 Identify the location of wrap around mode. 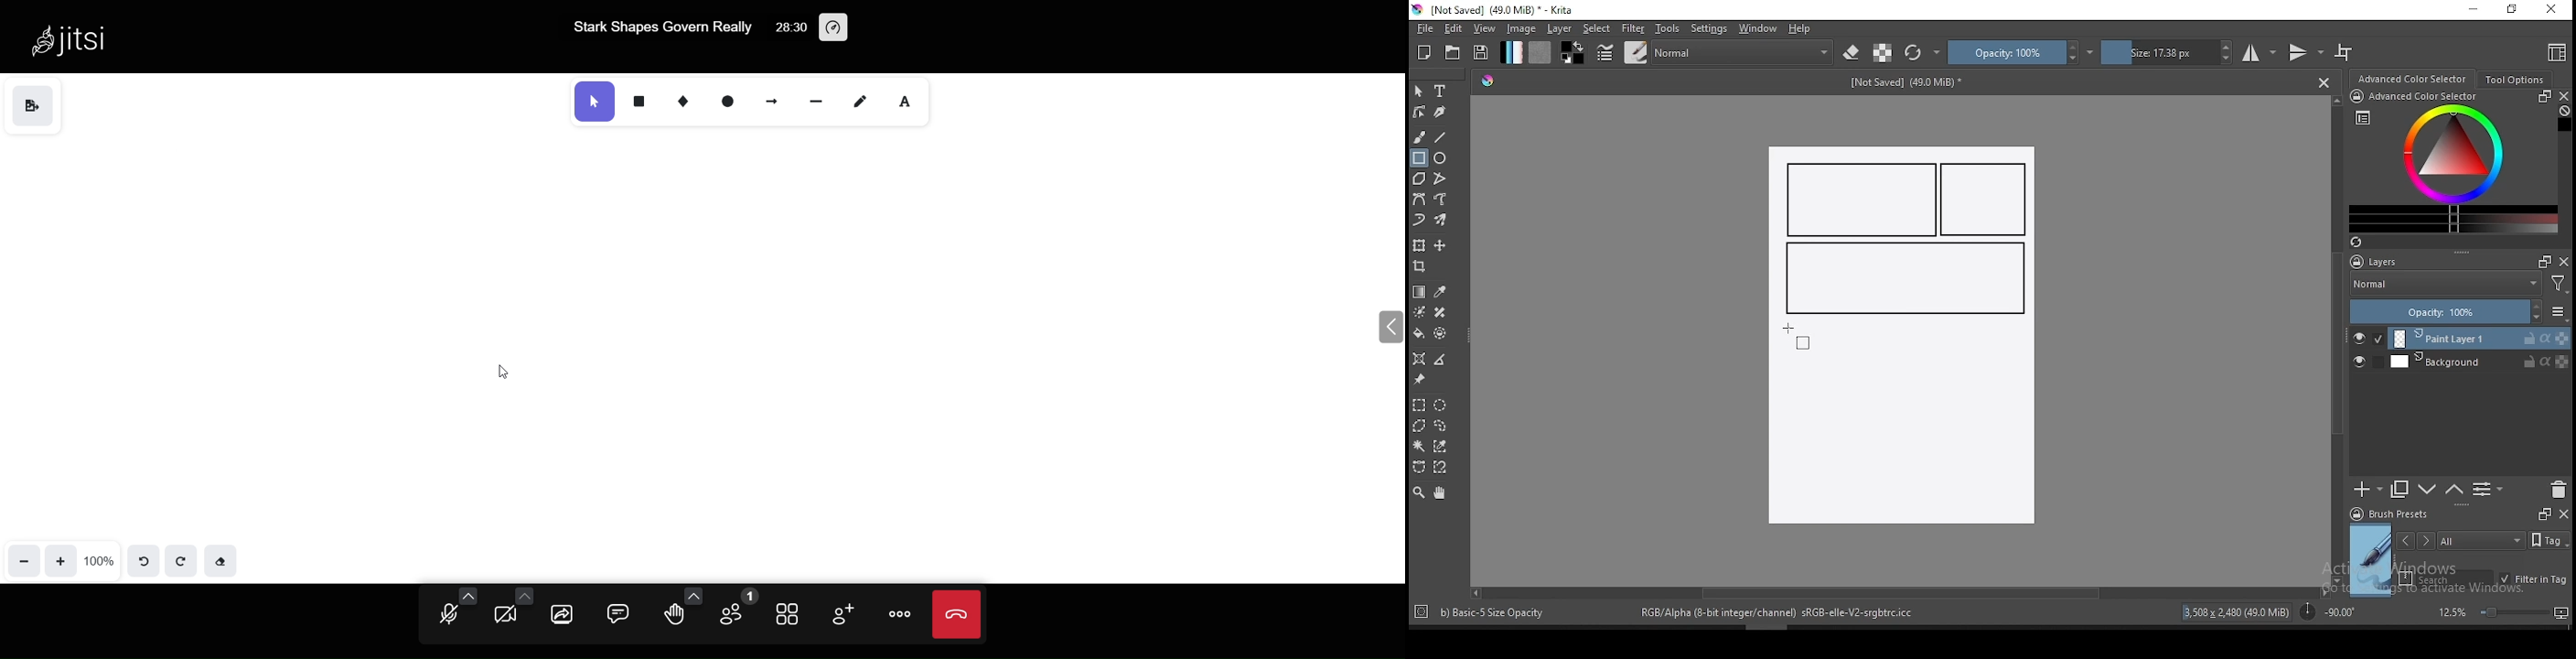
(2345, 52).